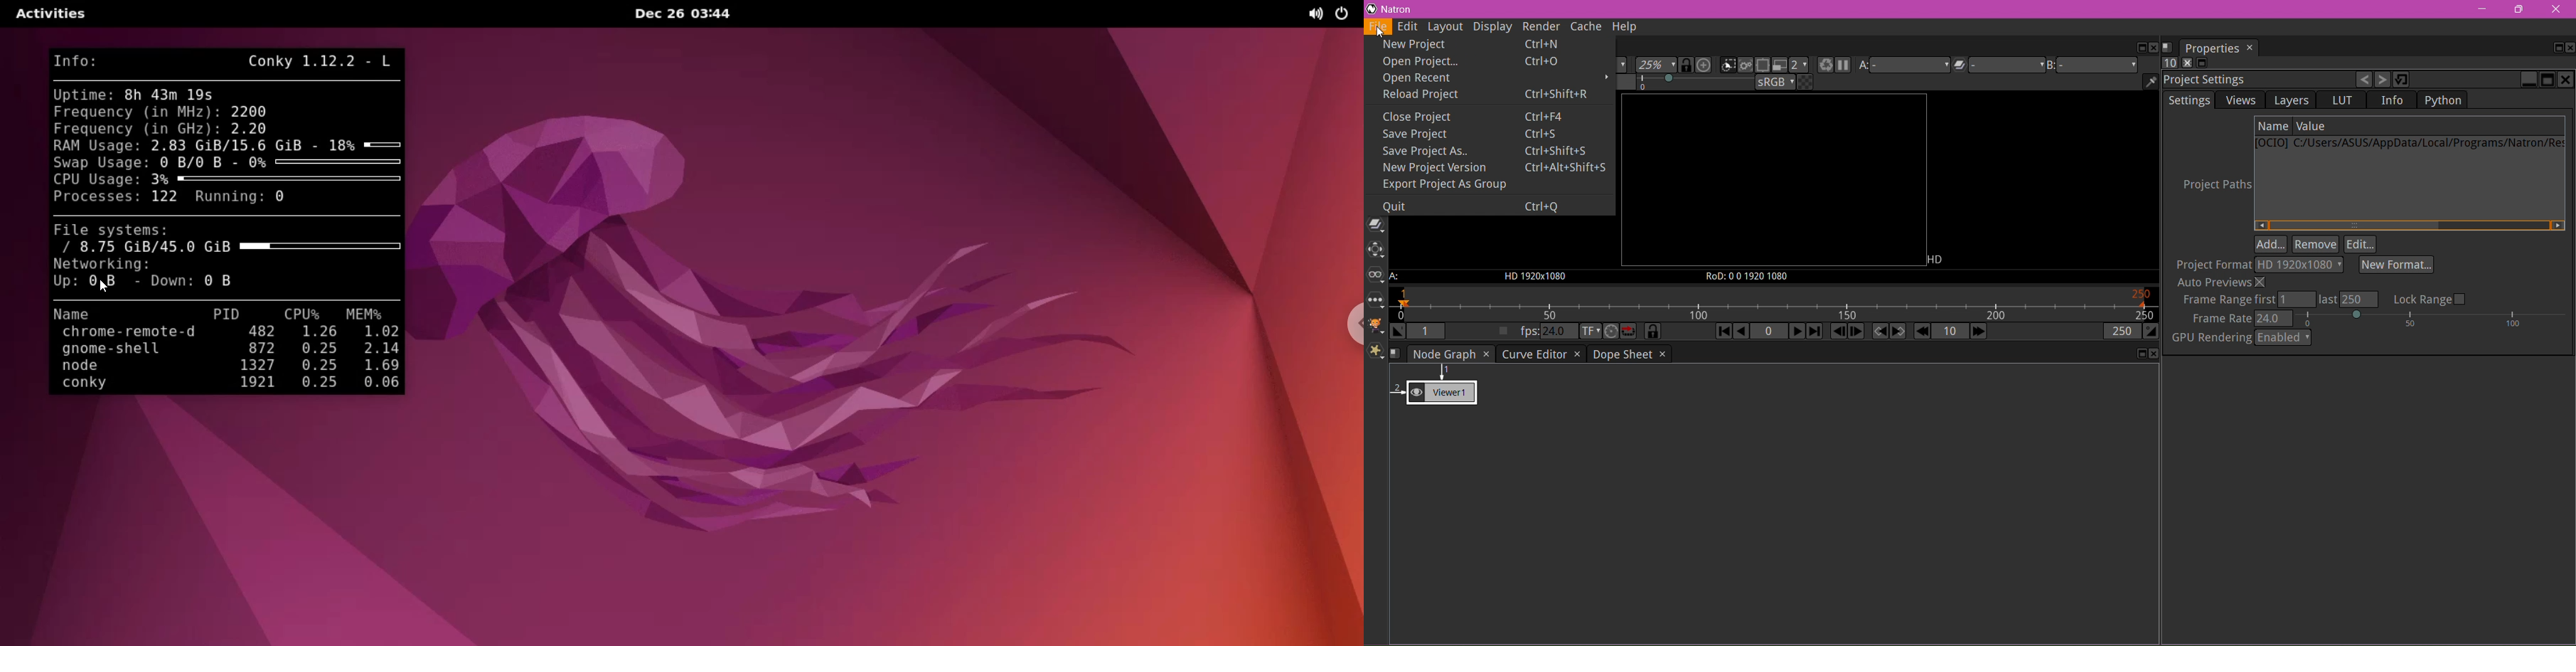 This screenshot has width=2576, height=672. What do you see at coordinates (1773, 181) in the screenshot?
I see `Image frame` at bounding box center [1773, 181].